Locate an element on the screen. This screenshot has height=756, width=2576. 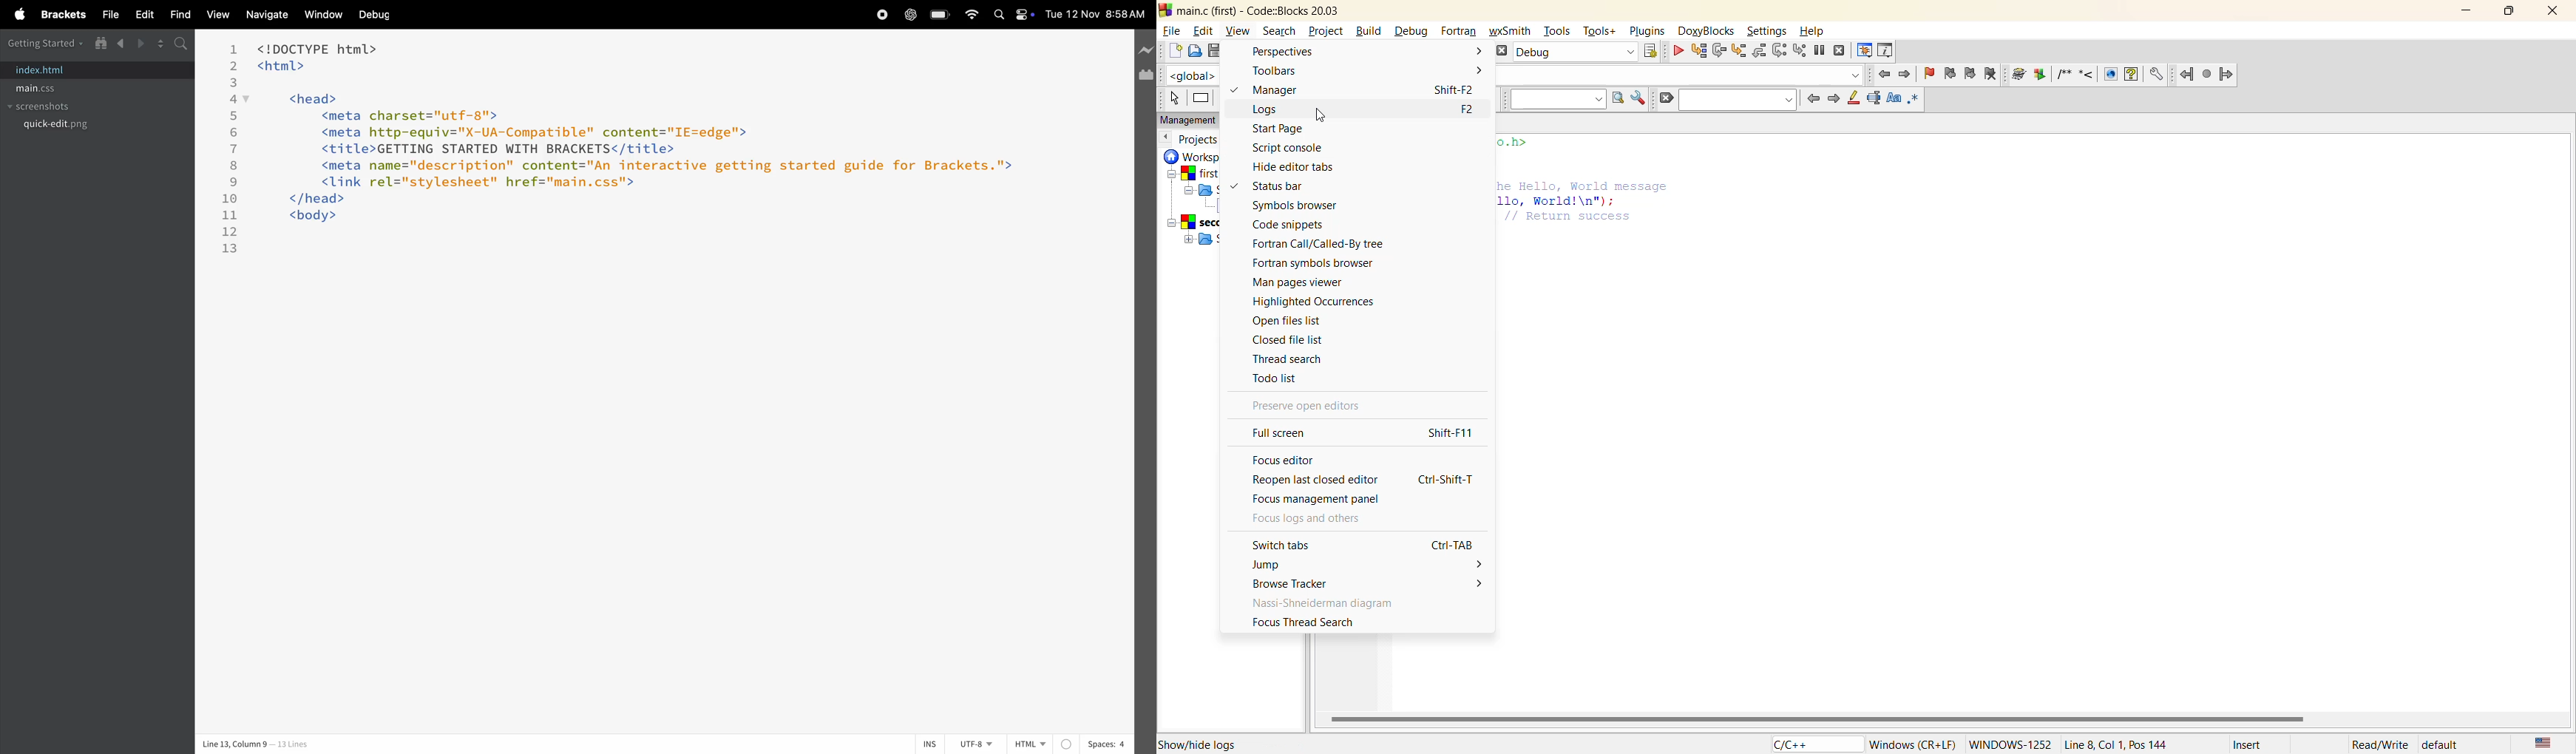
last jump is located at coordinates (2206, 73).